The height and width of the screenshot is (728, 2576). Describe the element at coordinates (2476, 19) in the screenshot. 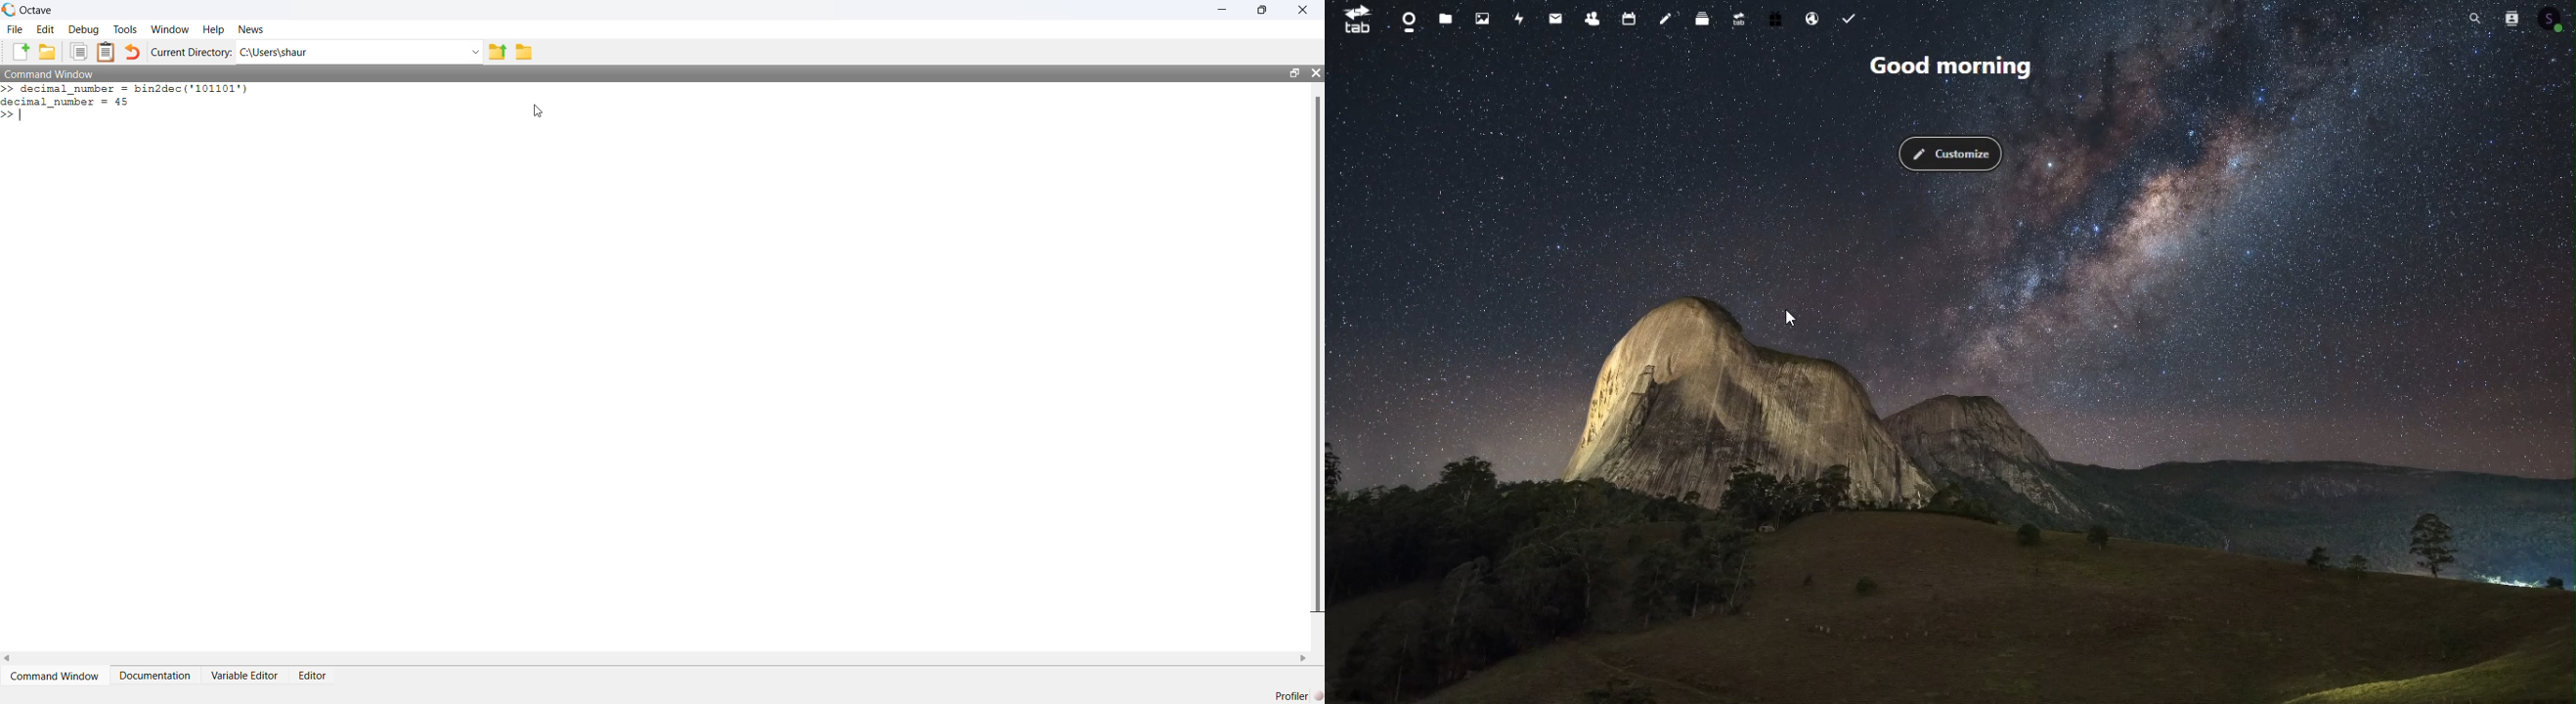

I see `Search` at that location.